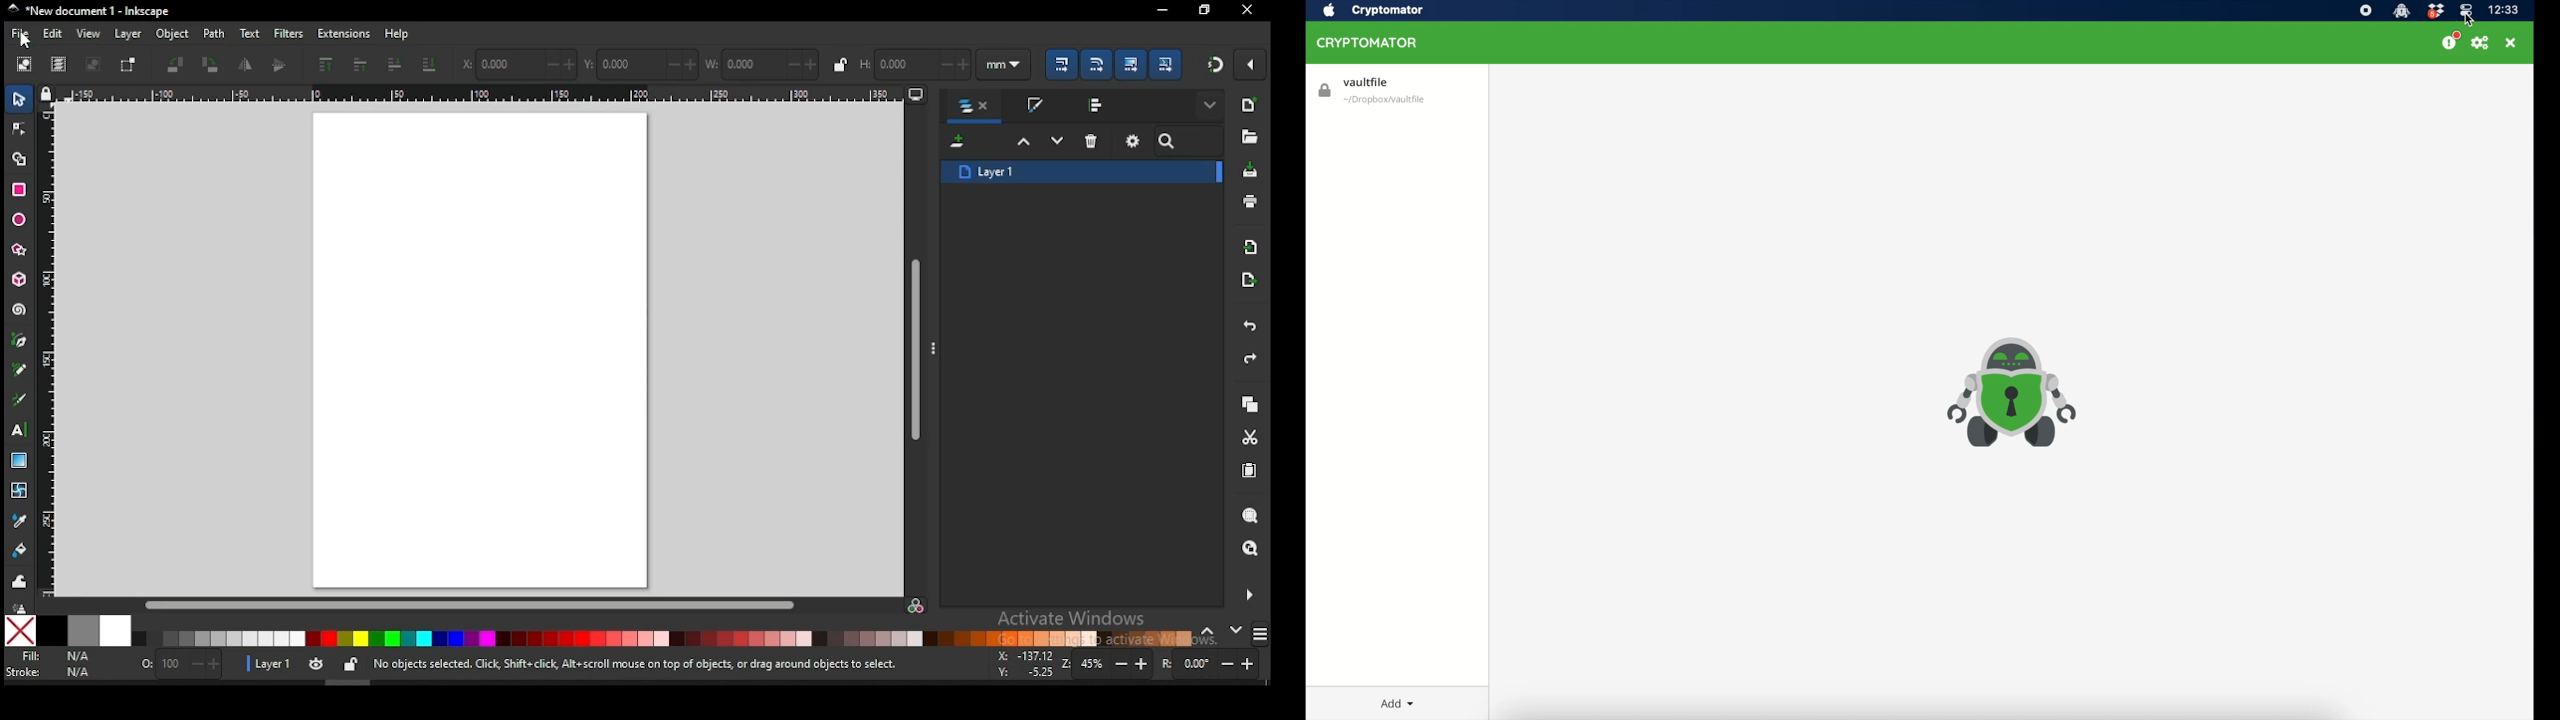  I want to click on scroll bar, so click(917, 348).